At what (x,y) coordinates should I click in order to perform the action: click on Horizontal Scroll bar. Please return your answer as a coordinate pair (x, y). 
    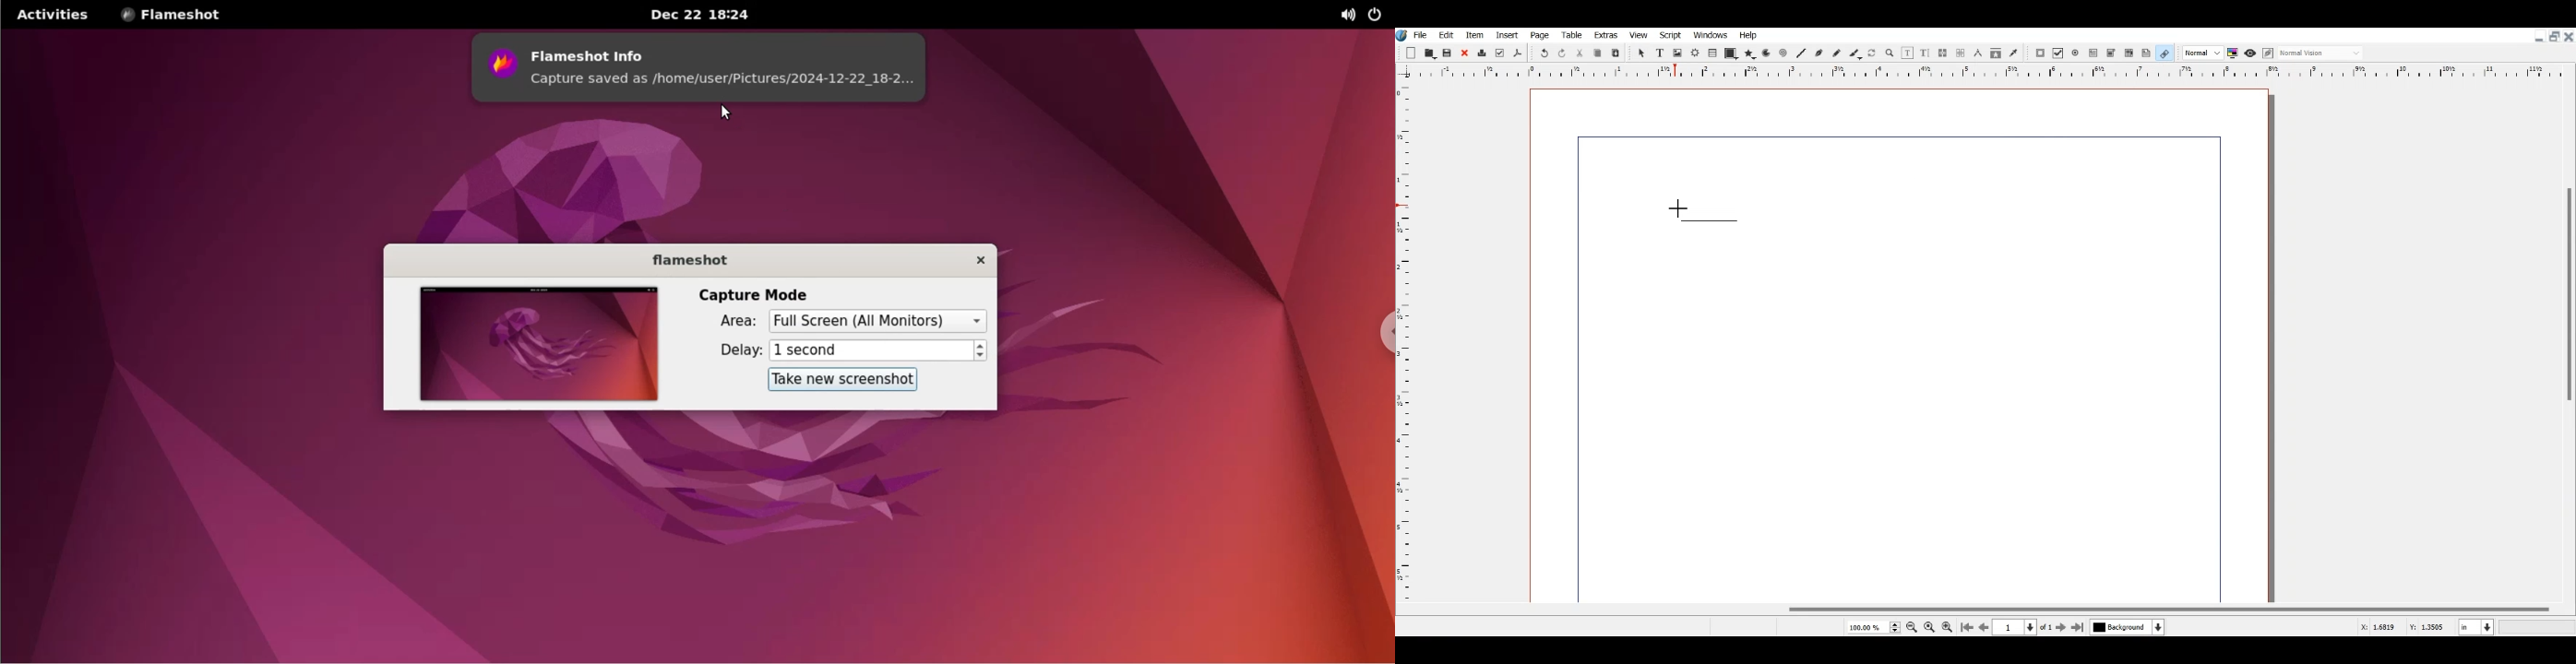
    Looking at the image, I should click on (1986, 610).